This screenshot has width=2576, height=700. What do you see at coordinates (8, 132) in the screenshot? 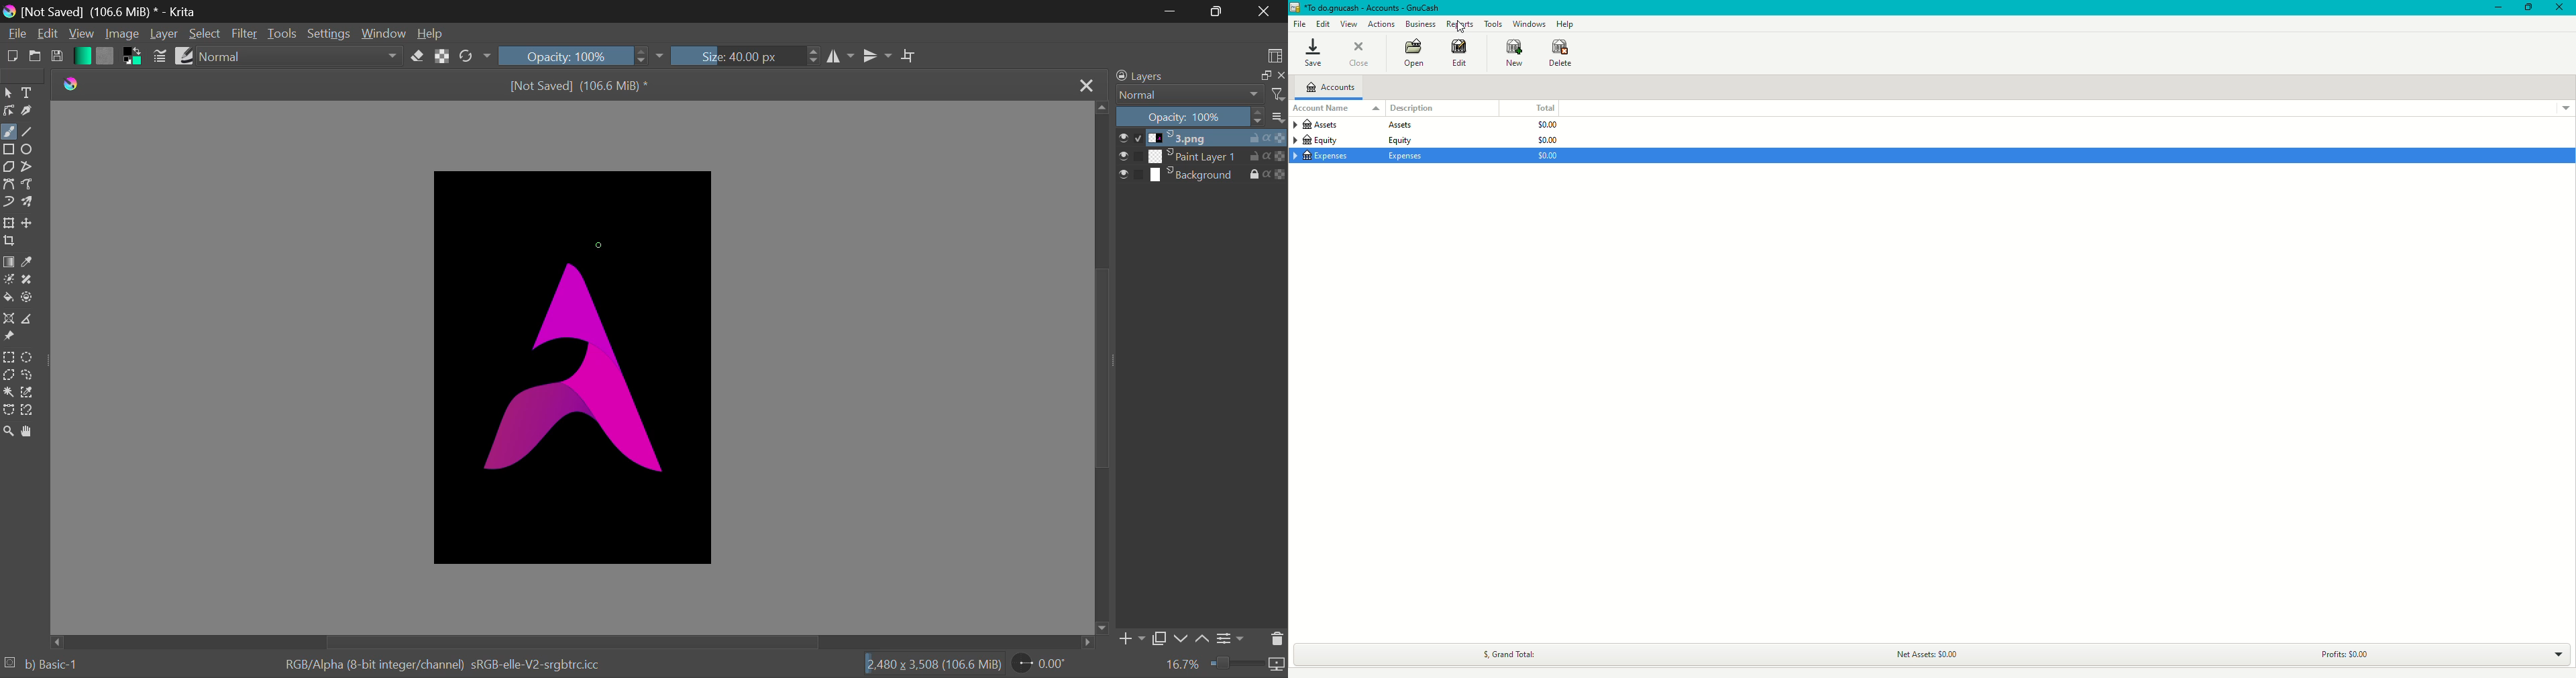
I see `Freehand Tool` at bounding box center [8, 132].